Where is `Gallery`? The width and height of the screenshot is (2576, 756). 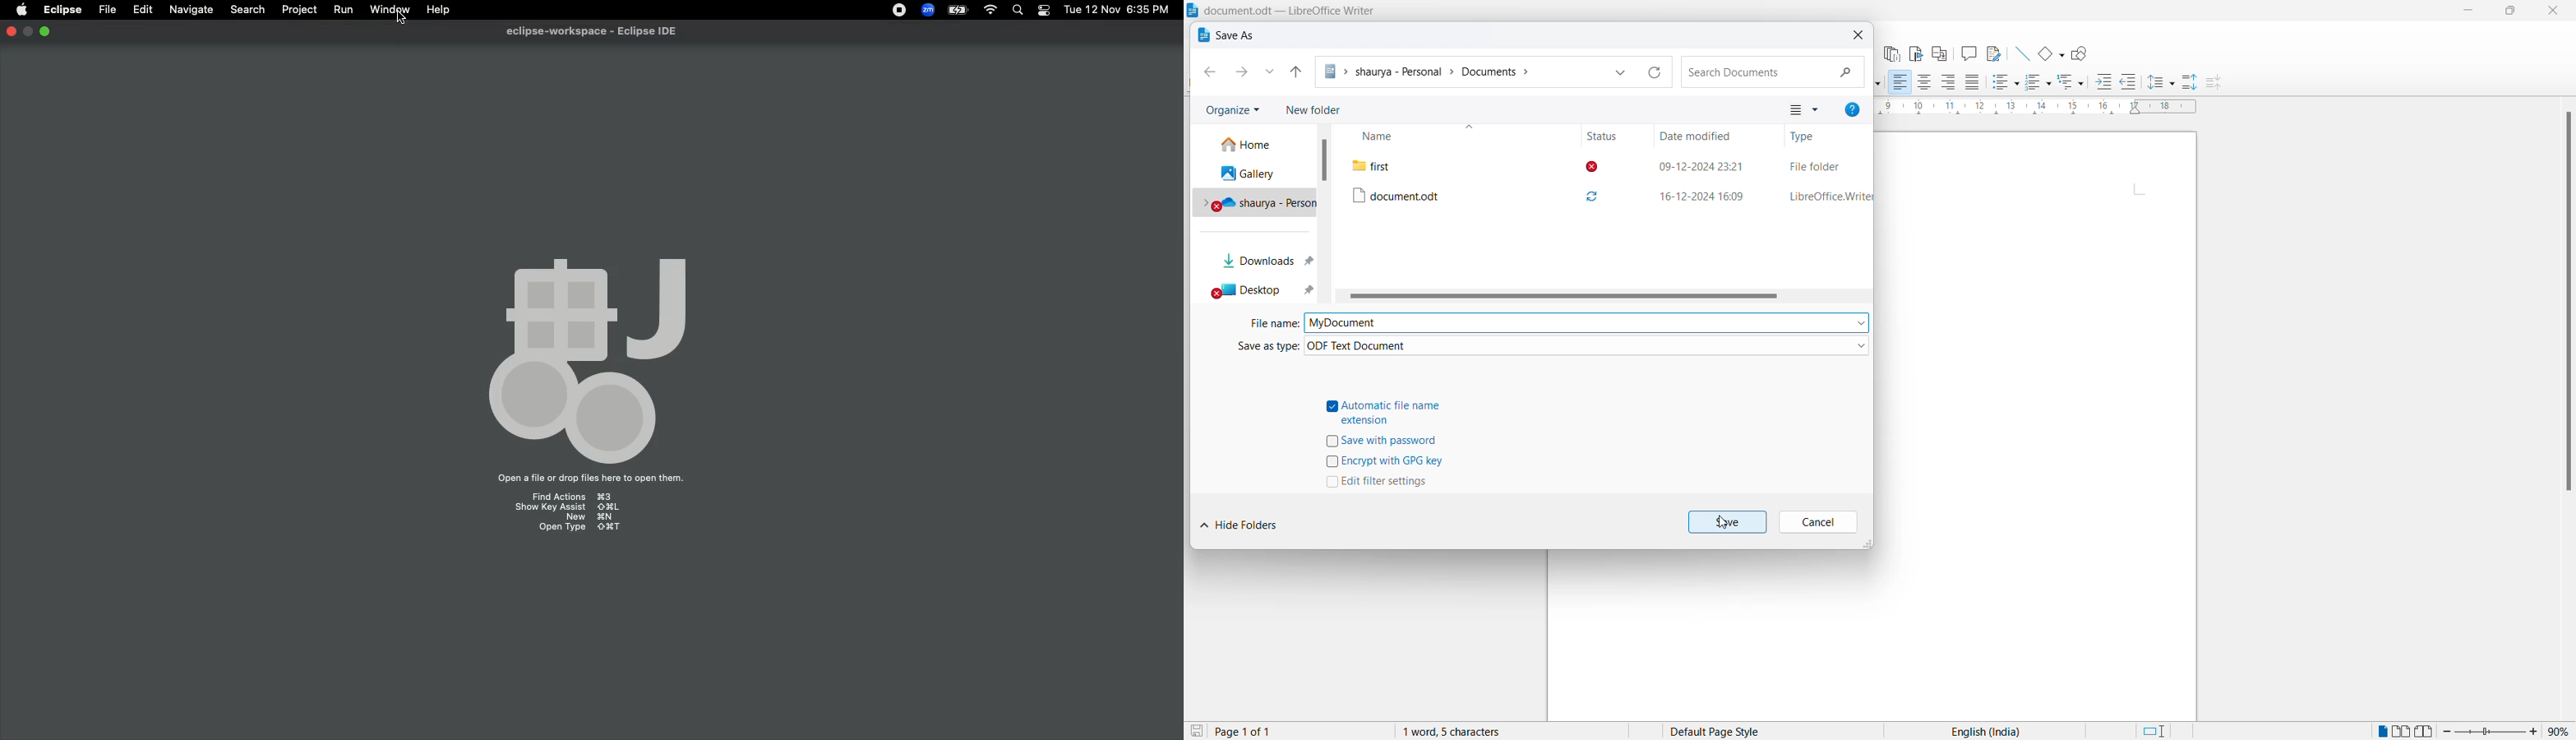 Gallery is located at coordinates (1255, 176).